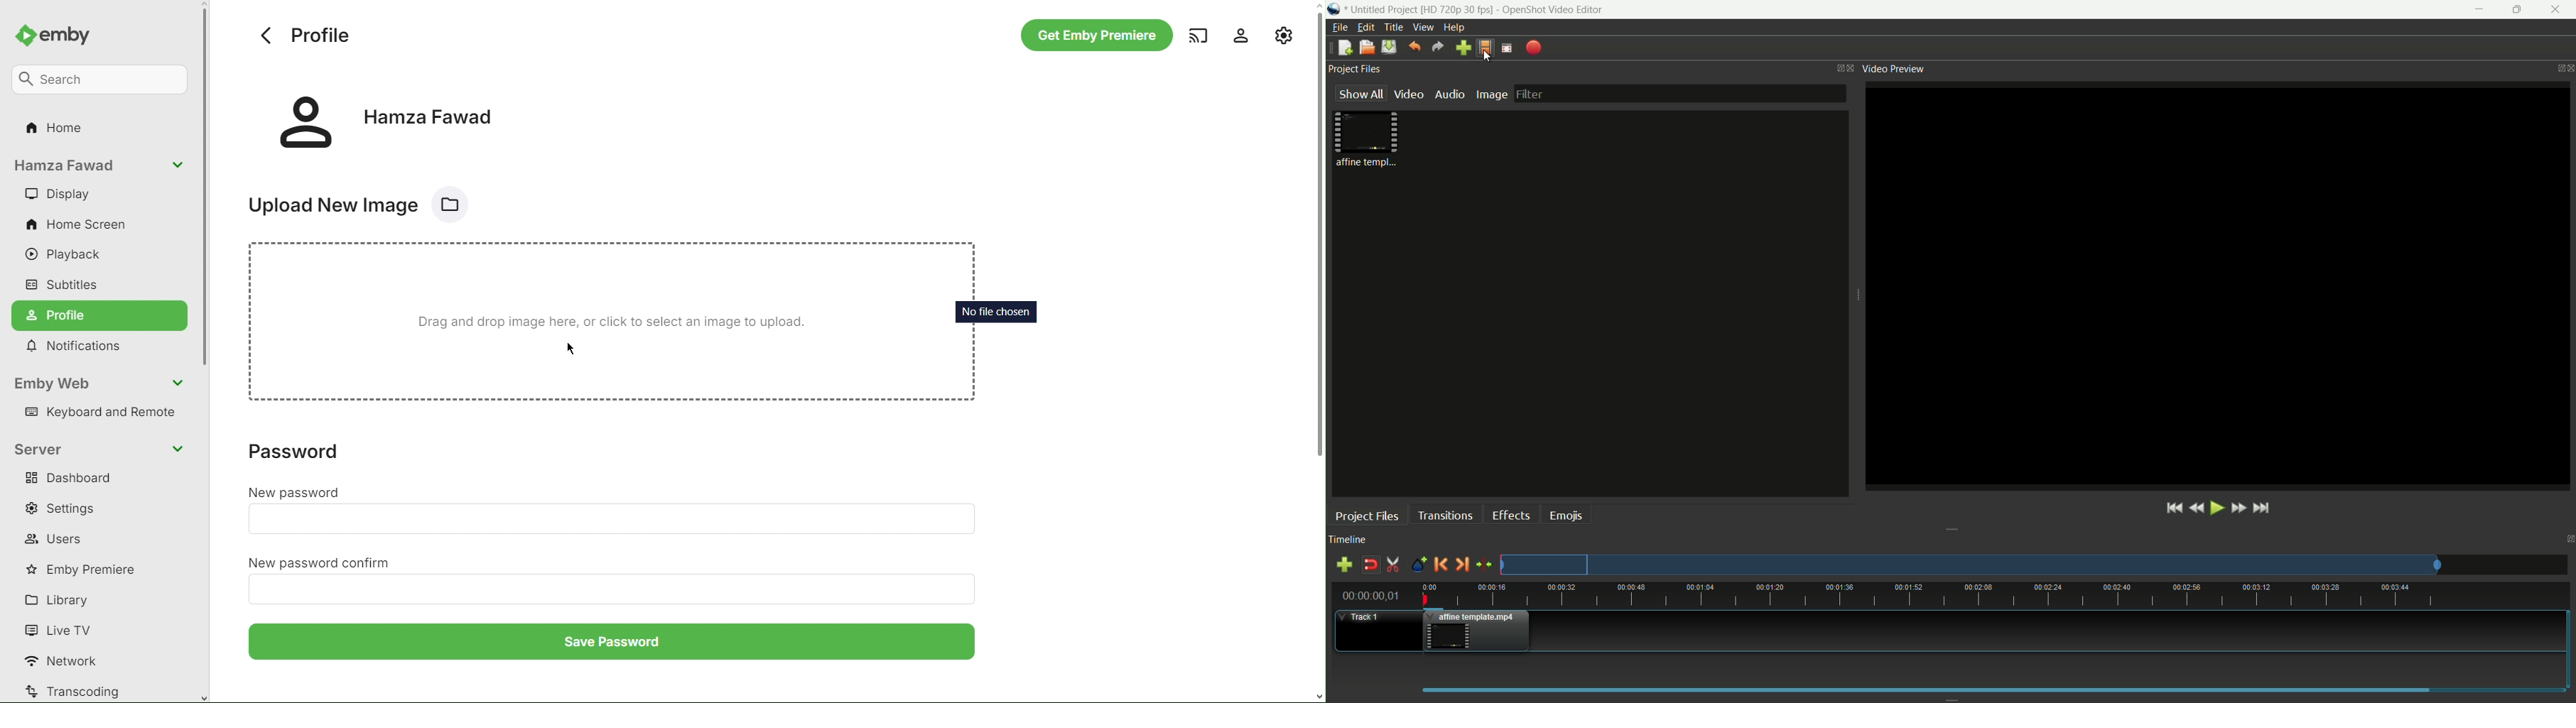 This screenshot has width=2576, height=728. I want to click on project name, so click(1382, 10).